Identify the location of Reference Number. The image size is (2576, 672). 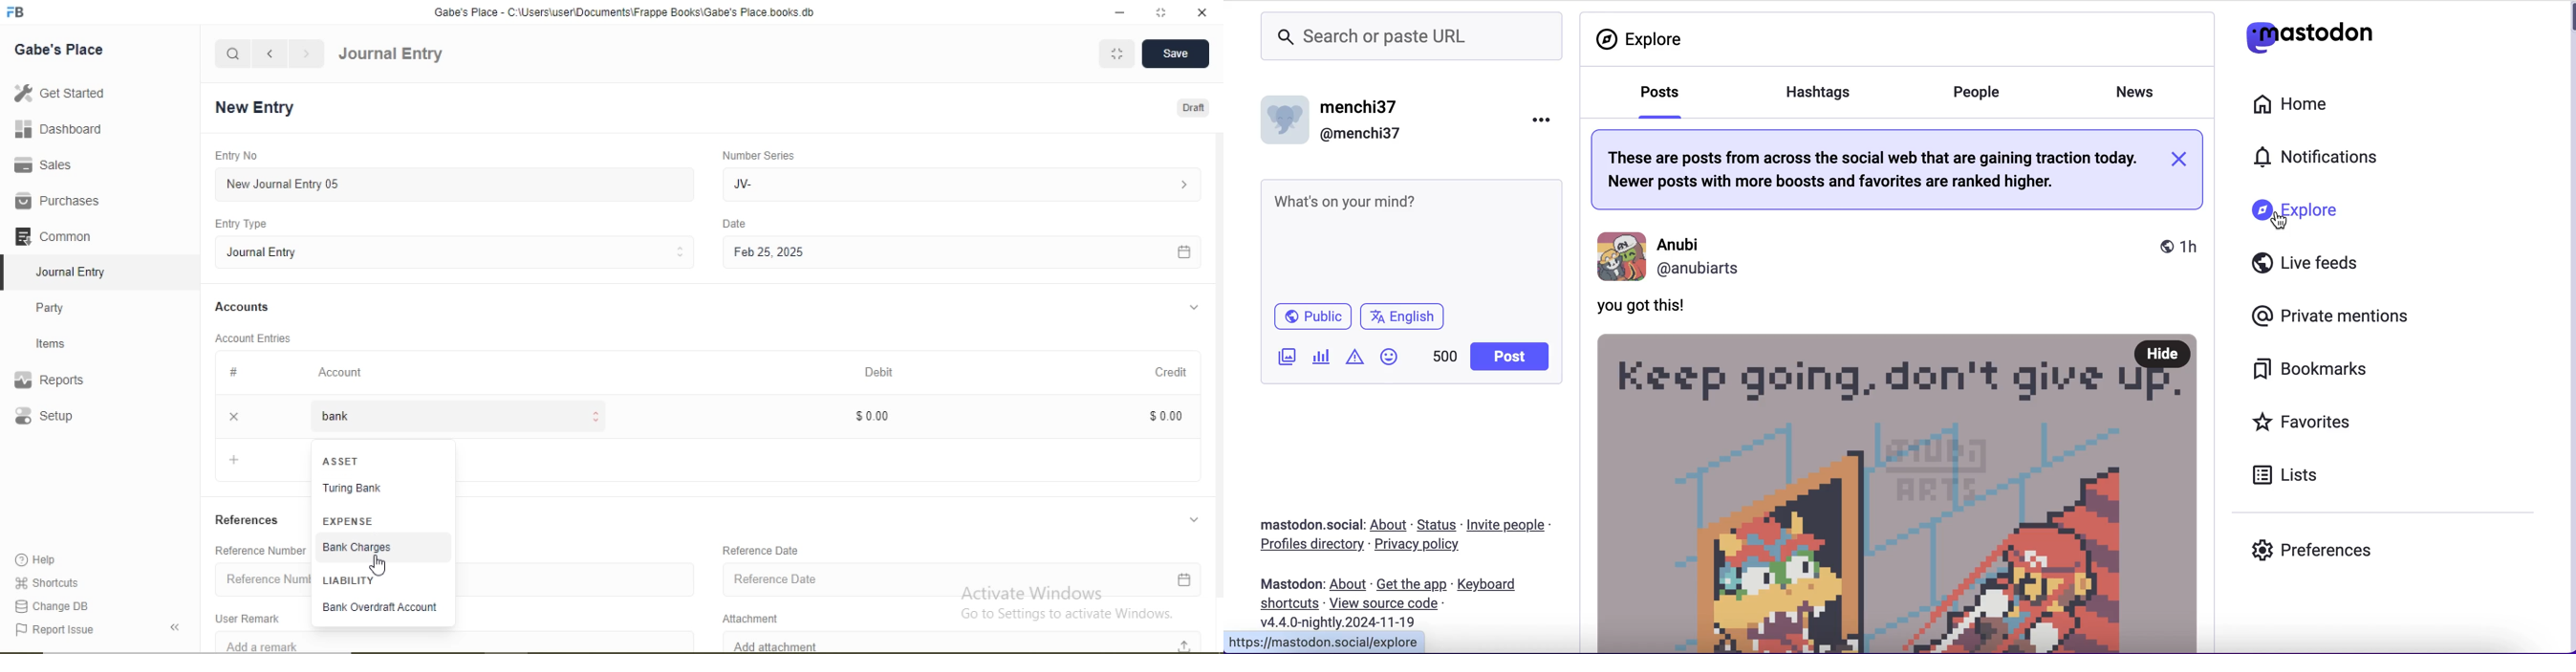
(259, 577).